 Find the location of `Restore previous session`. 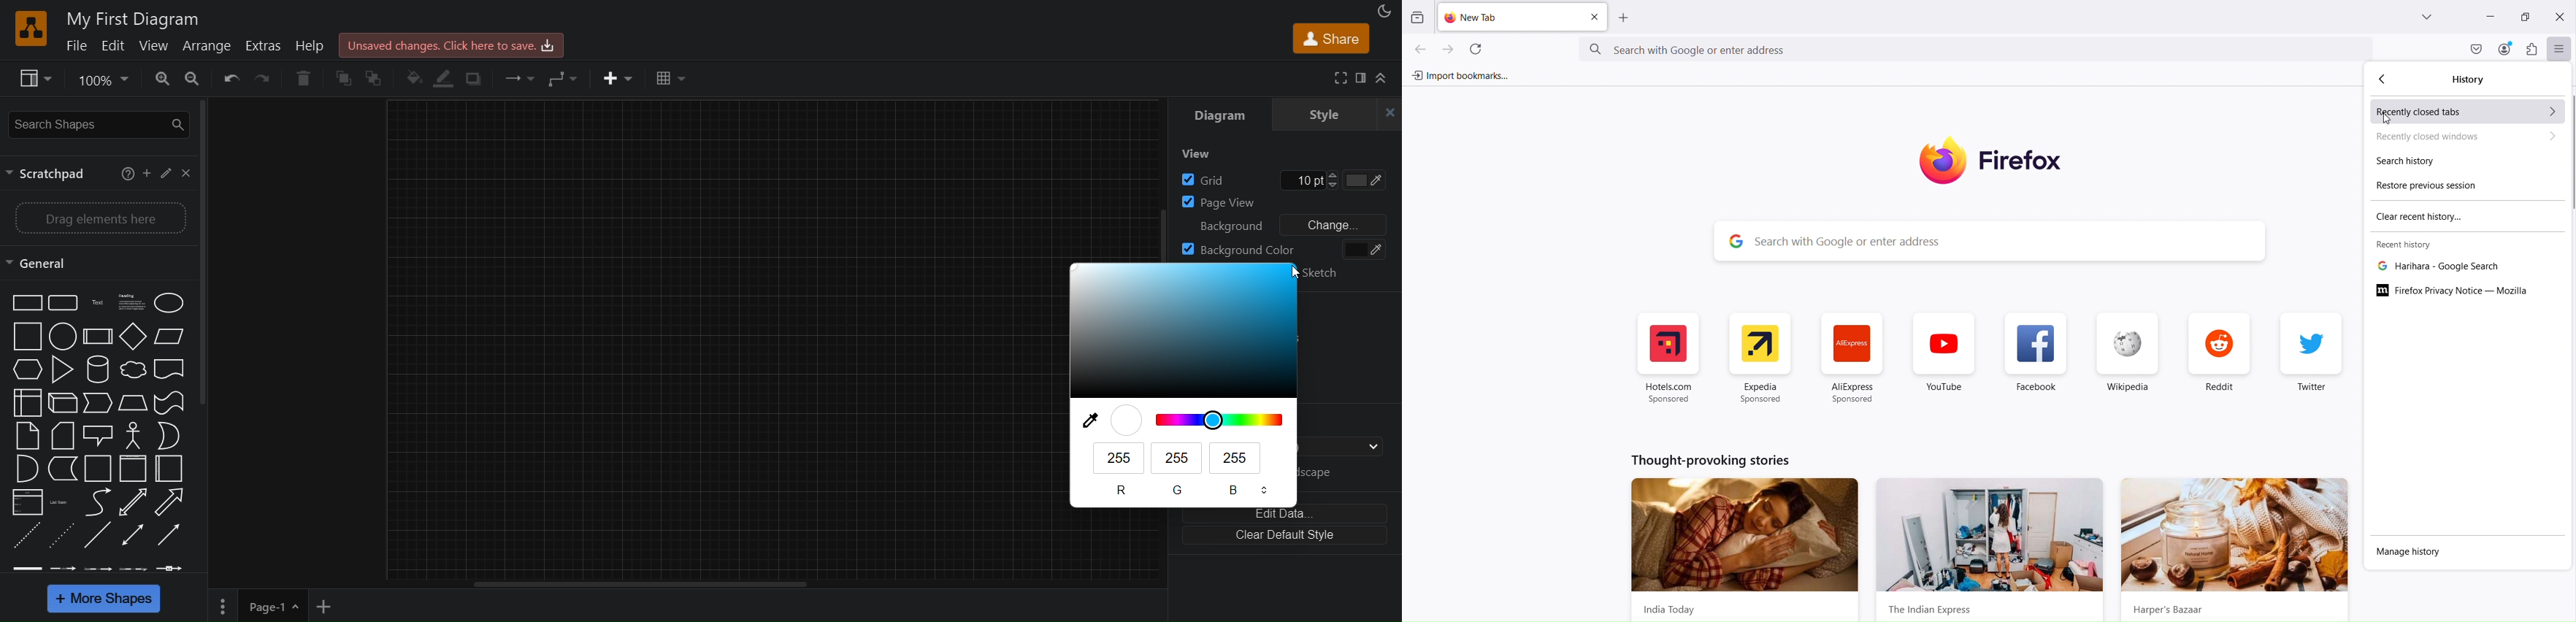

Restore previous session is located at coordinates (2435, 185).